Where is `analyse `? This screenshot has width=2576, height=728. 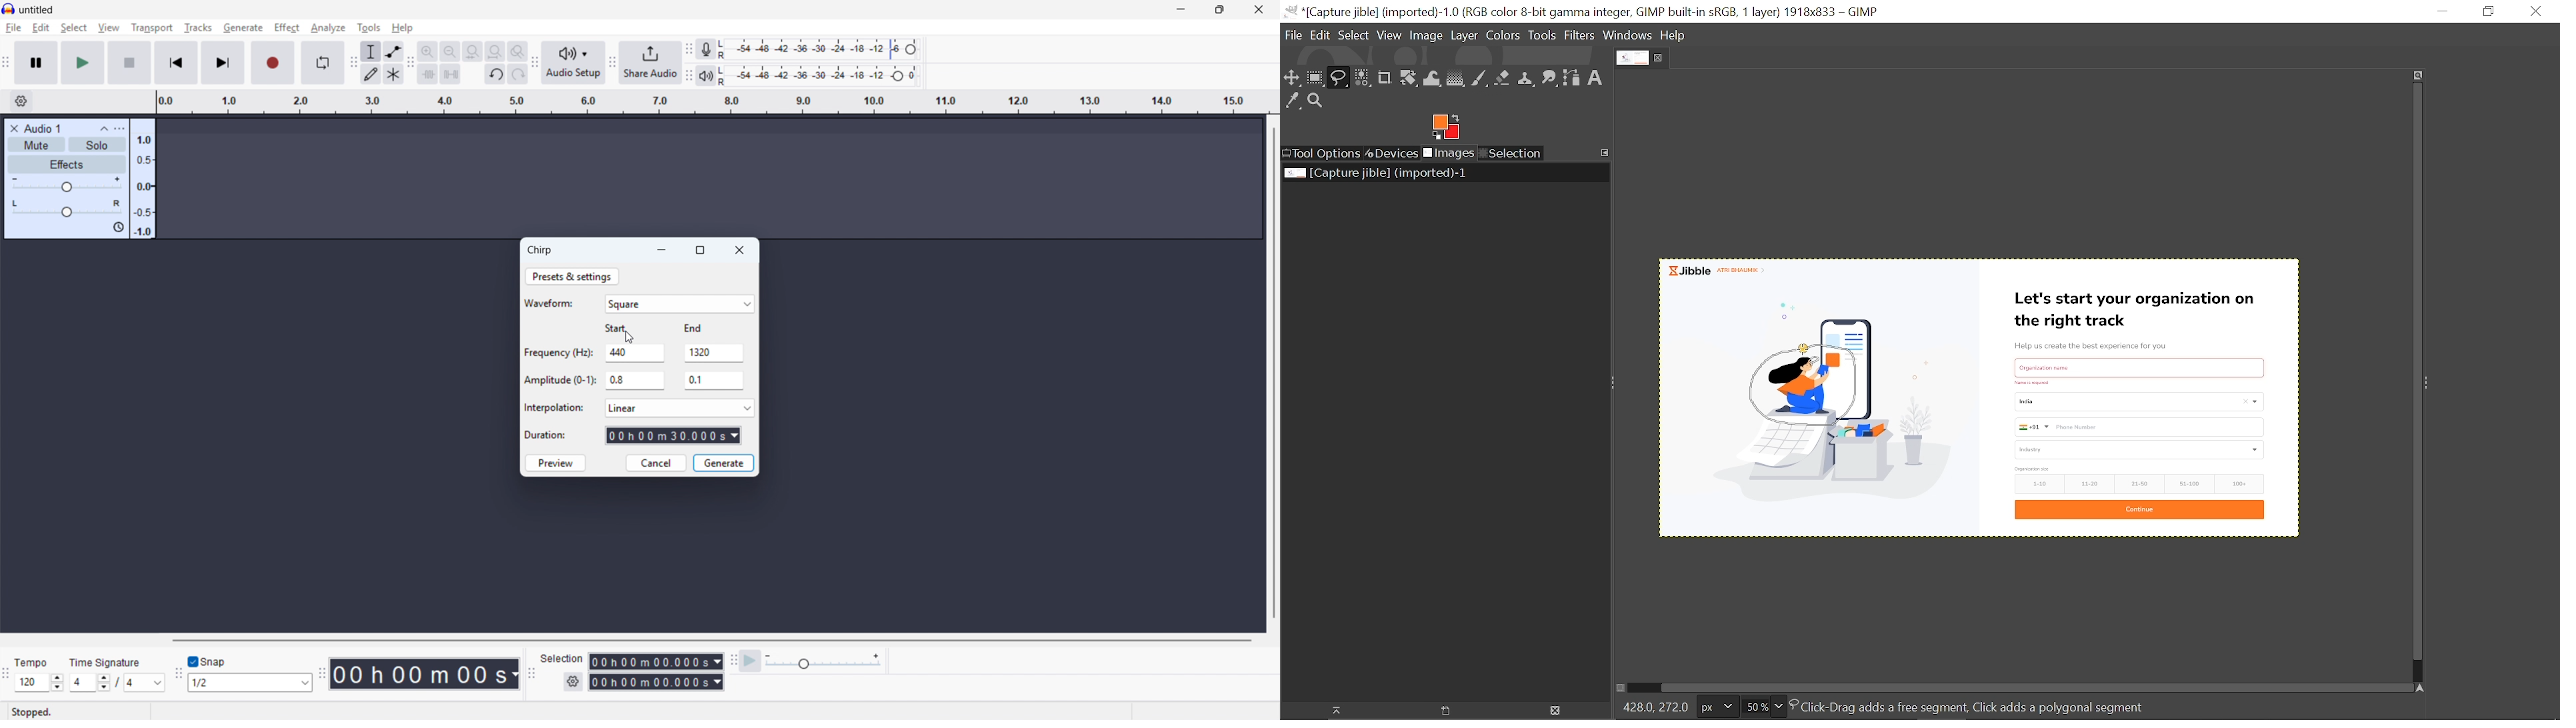
analyse  is located at coordinates (327, 29).